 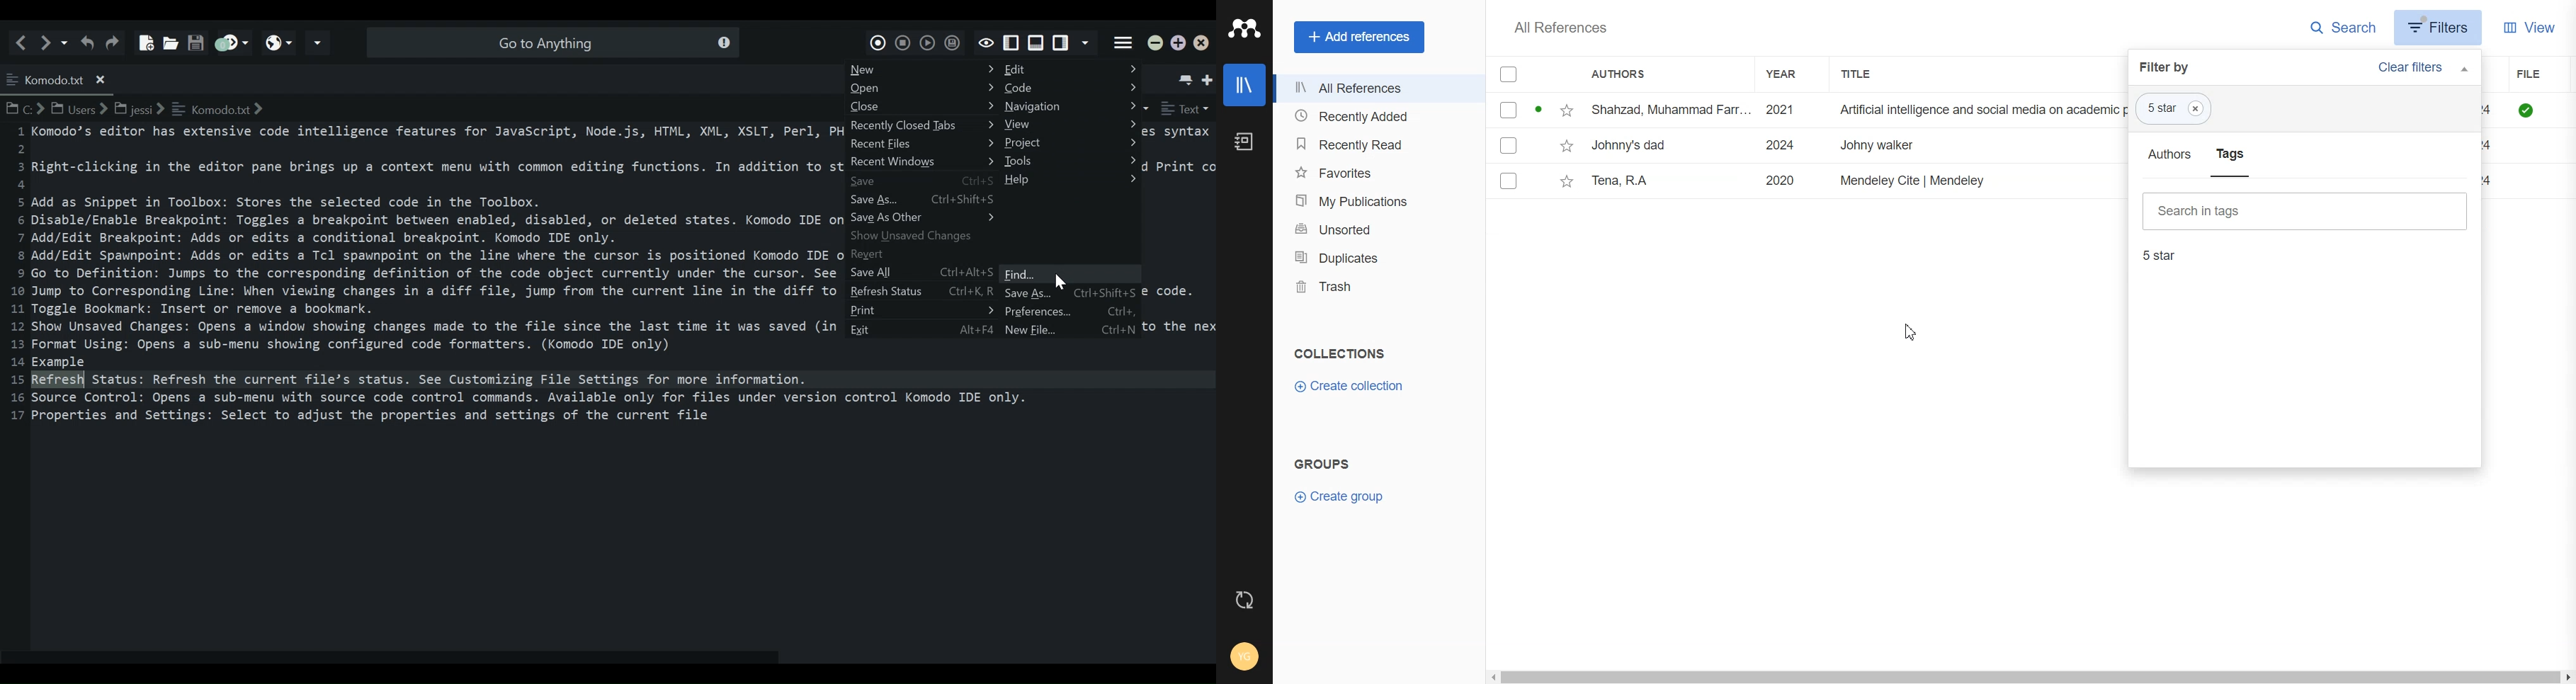 What do you see at coordinates (2169, 67) in the screenshot?
I see `Filter by` at bounding box center [2169, 67].